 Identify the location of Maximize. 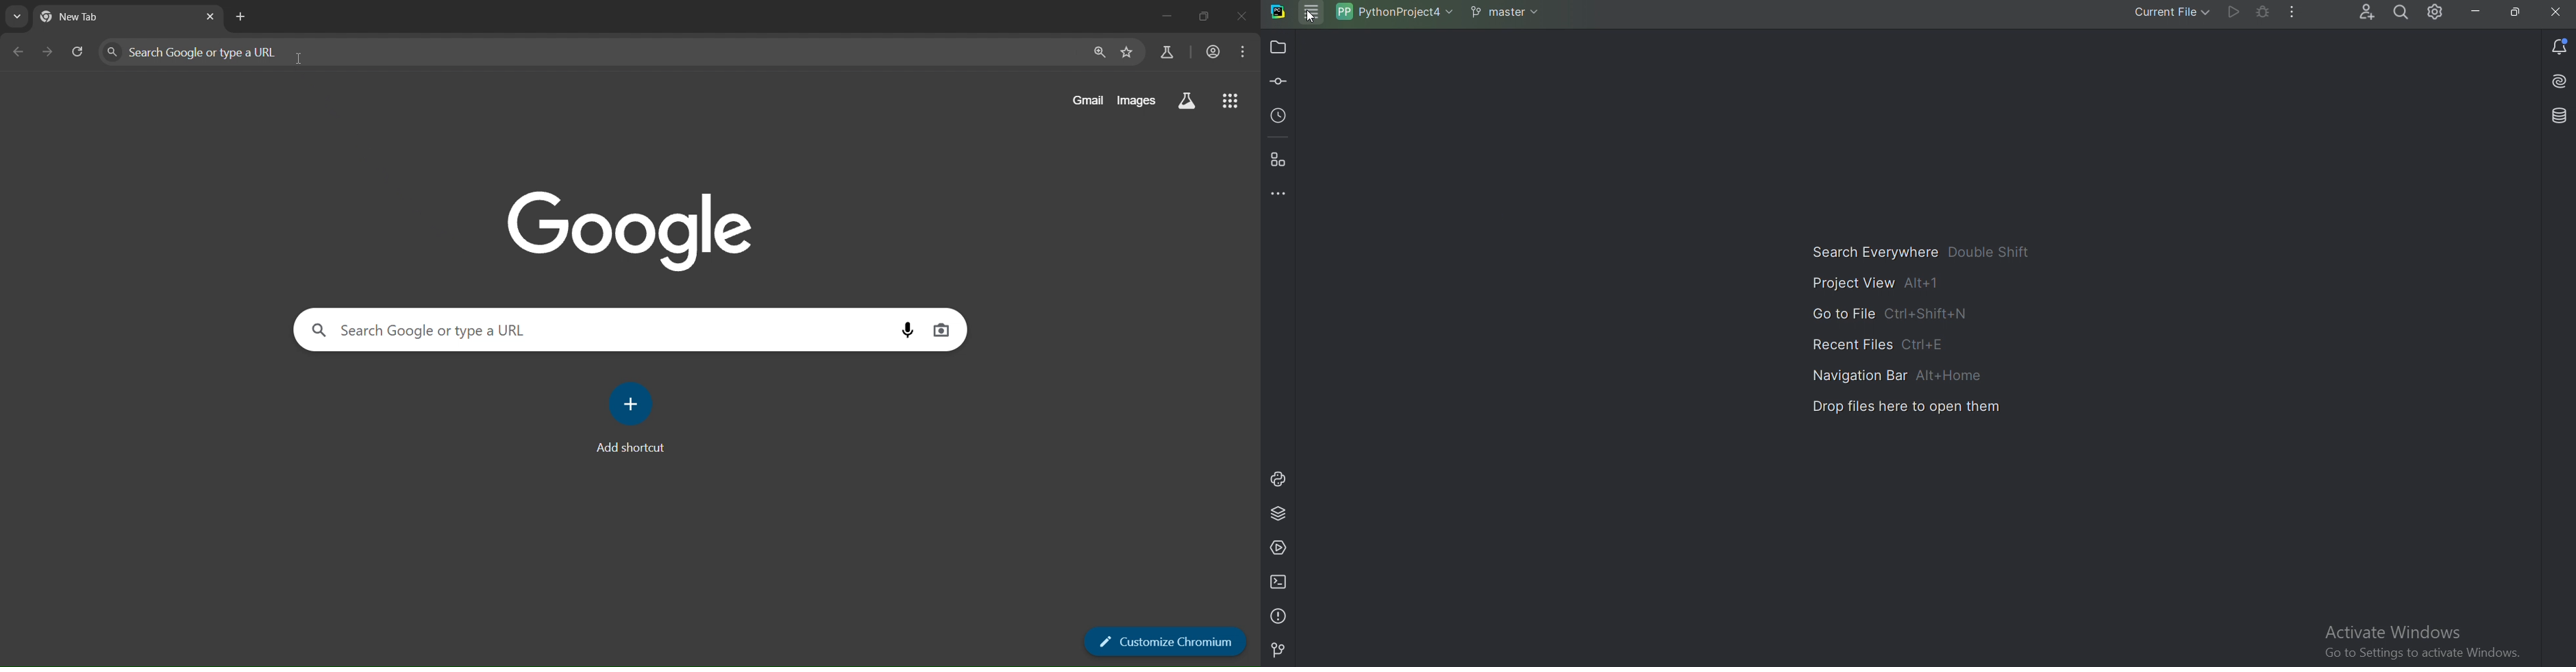
(1204, 16).